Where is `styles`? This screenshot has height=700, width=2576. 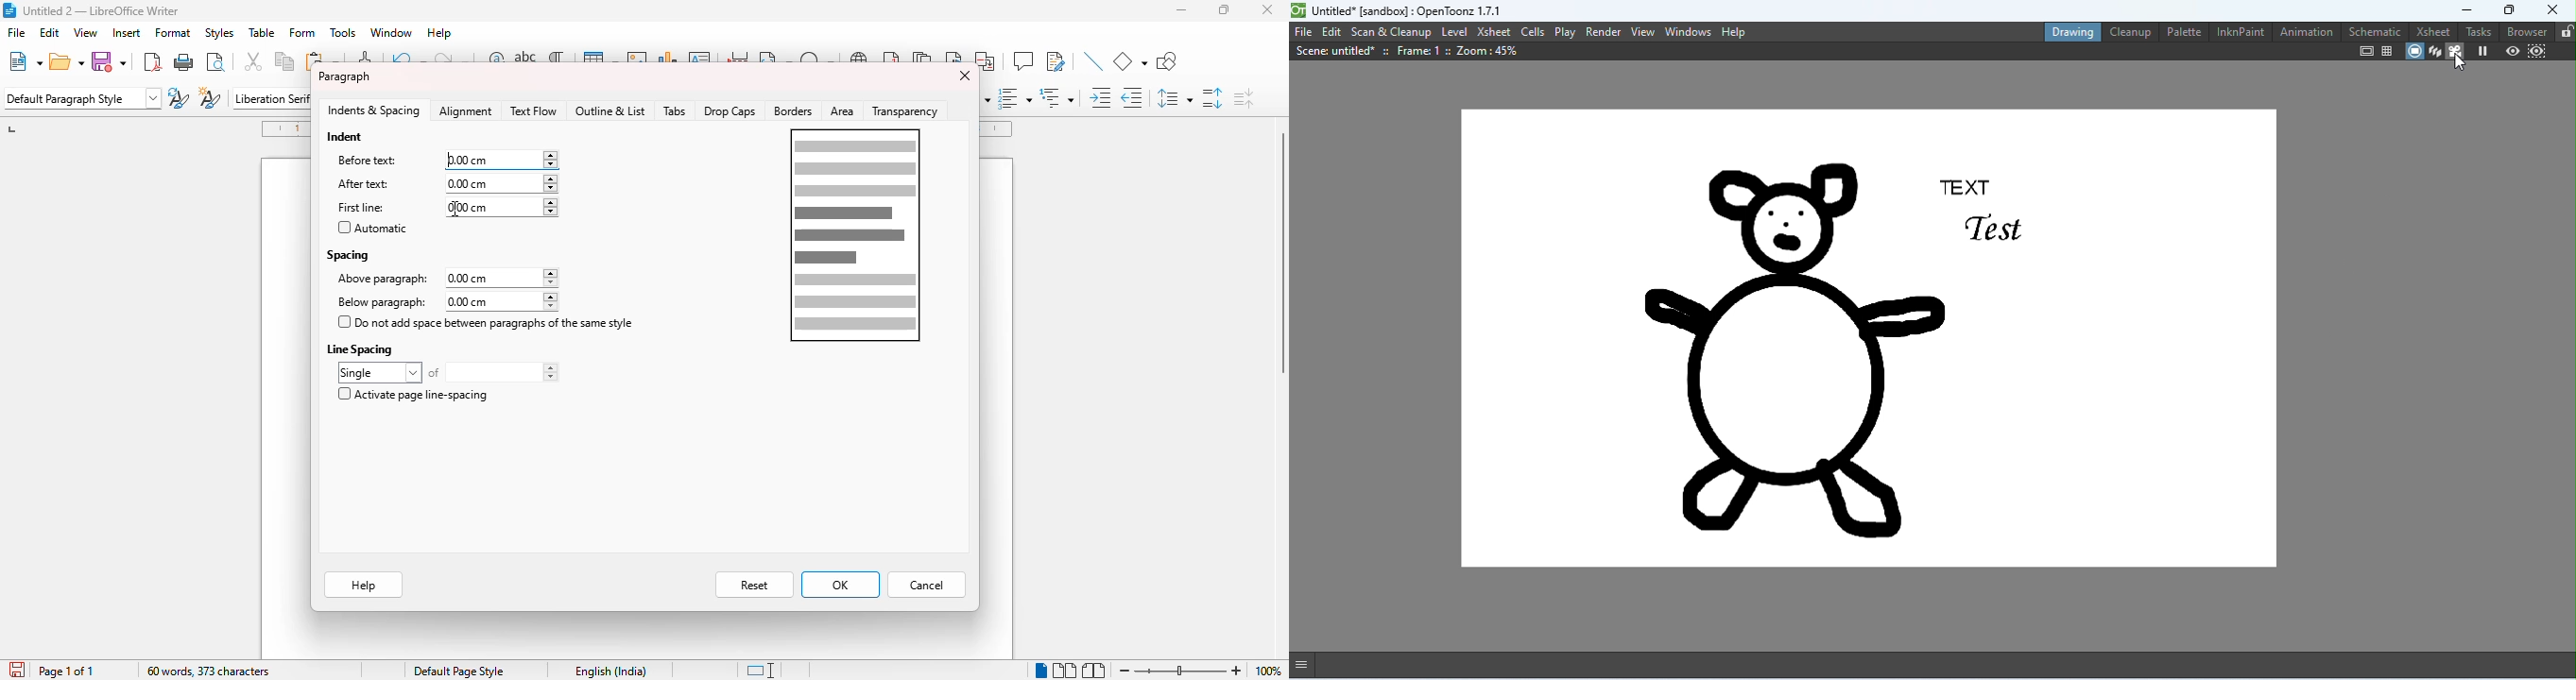
styles is located at coordinates (218, 32).